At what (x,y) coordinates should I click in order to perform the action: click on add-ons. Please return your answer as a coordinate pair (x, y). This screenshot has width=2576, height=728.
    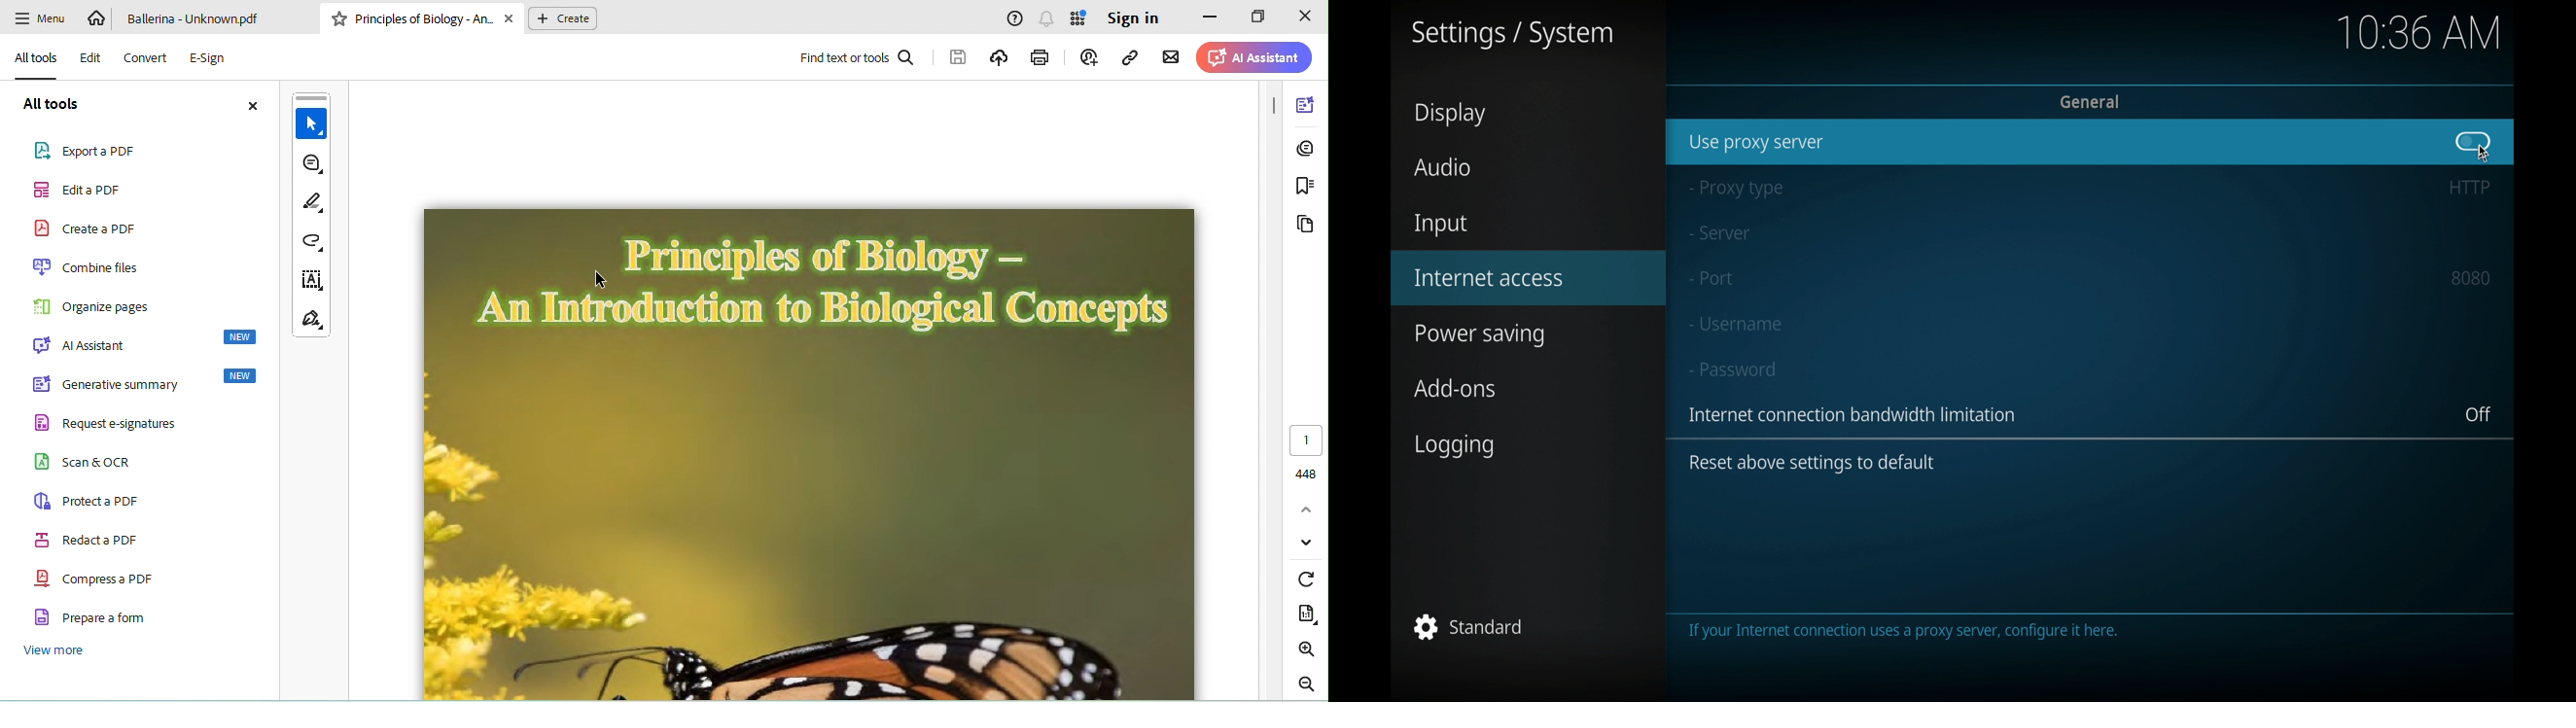
    Looking at the image, I should click on (1456, 388).